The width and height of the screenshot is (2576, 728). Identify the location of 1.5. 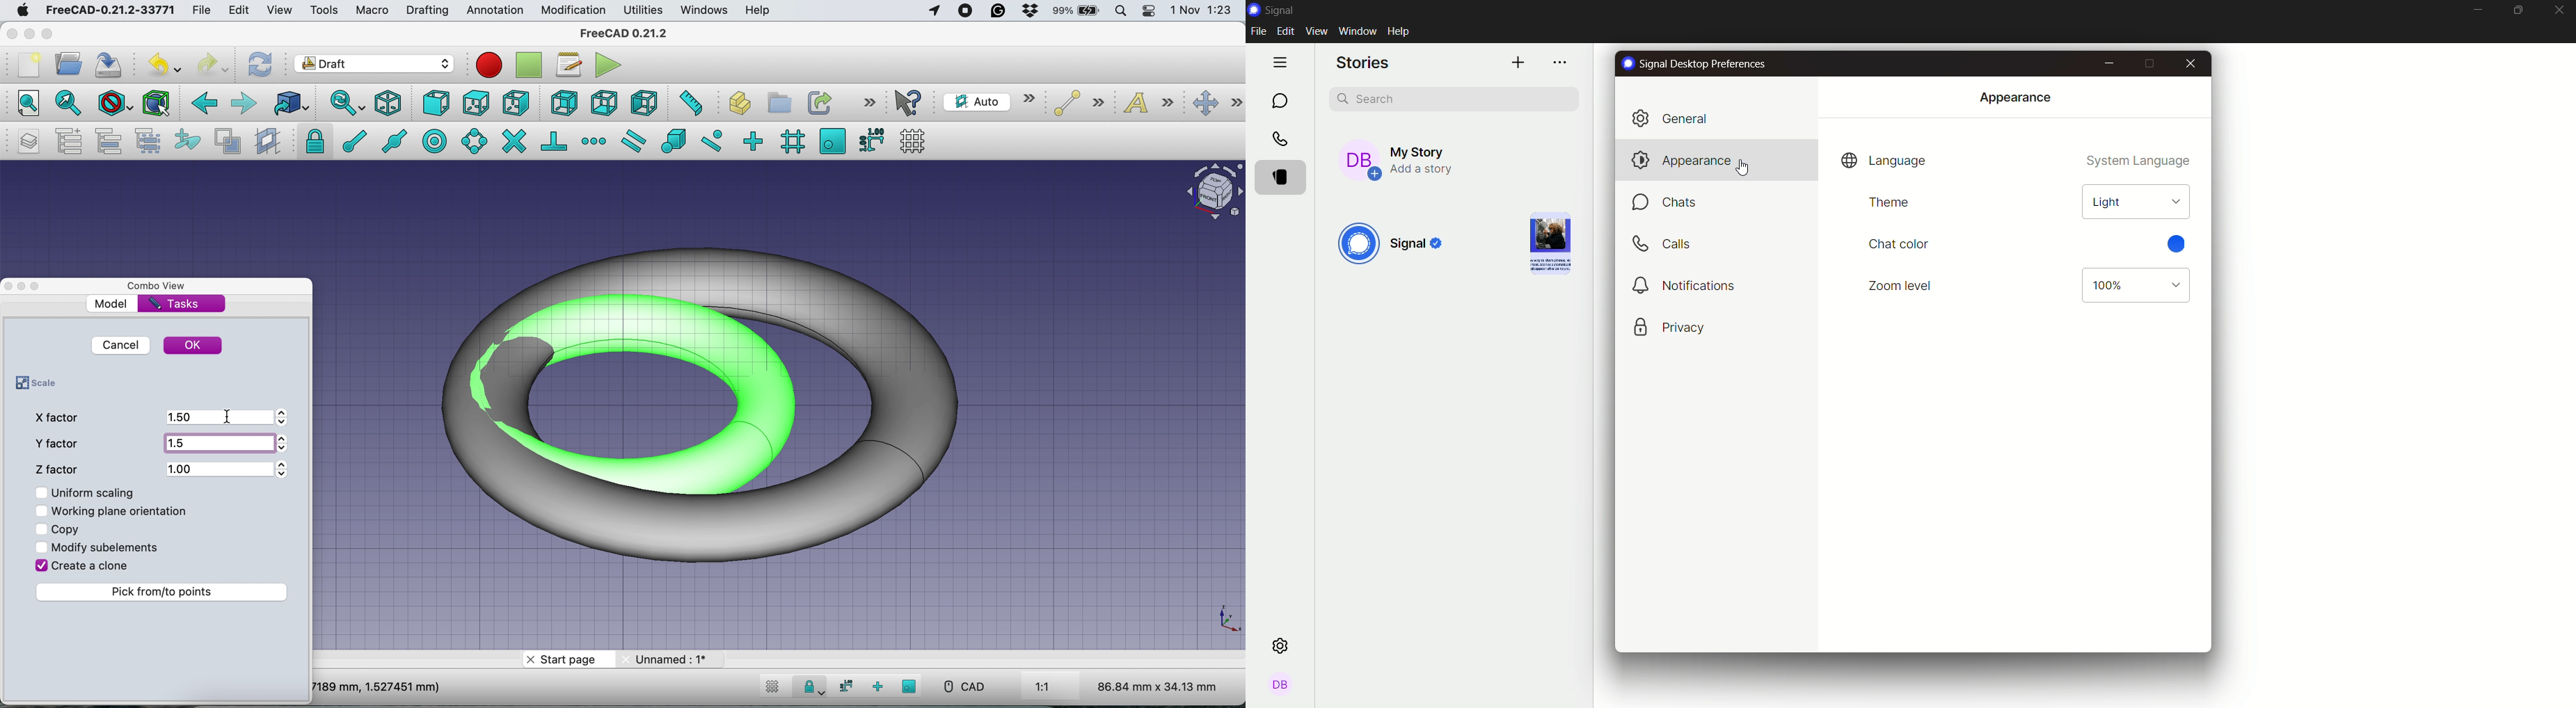
(217, 443).